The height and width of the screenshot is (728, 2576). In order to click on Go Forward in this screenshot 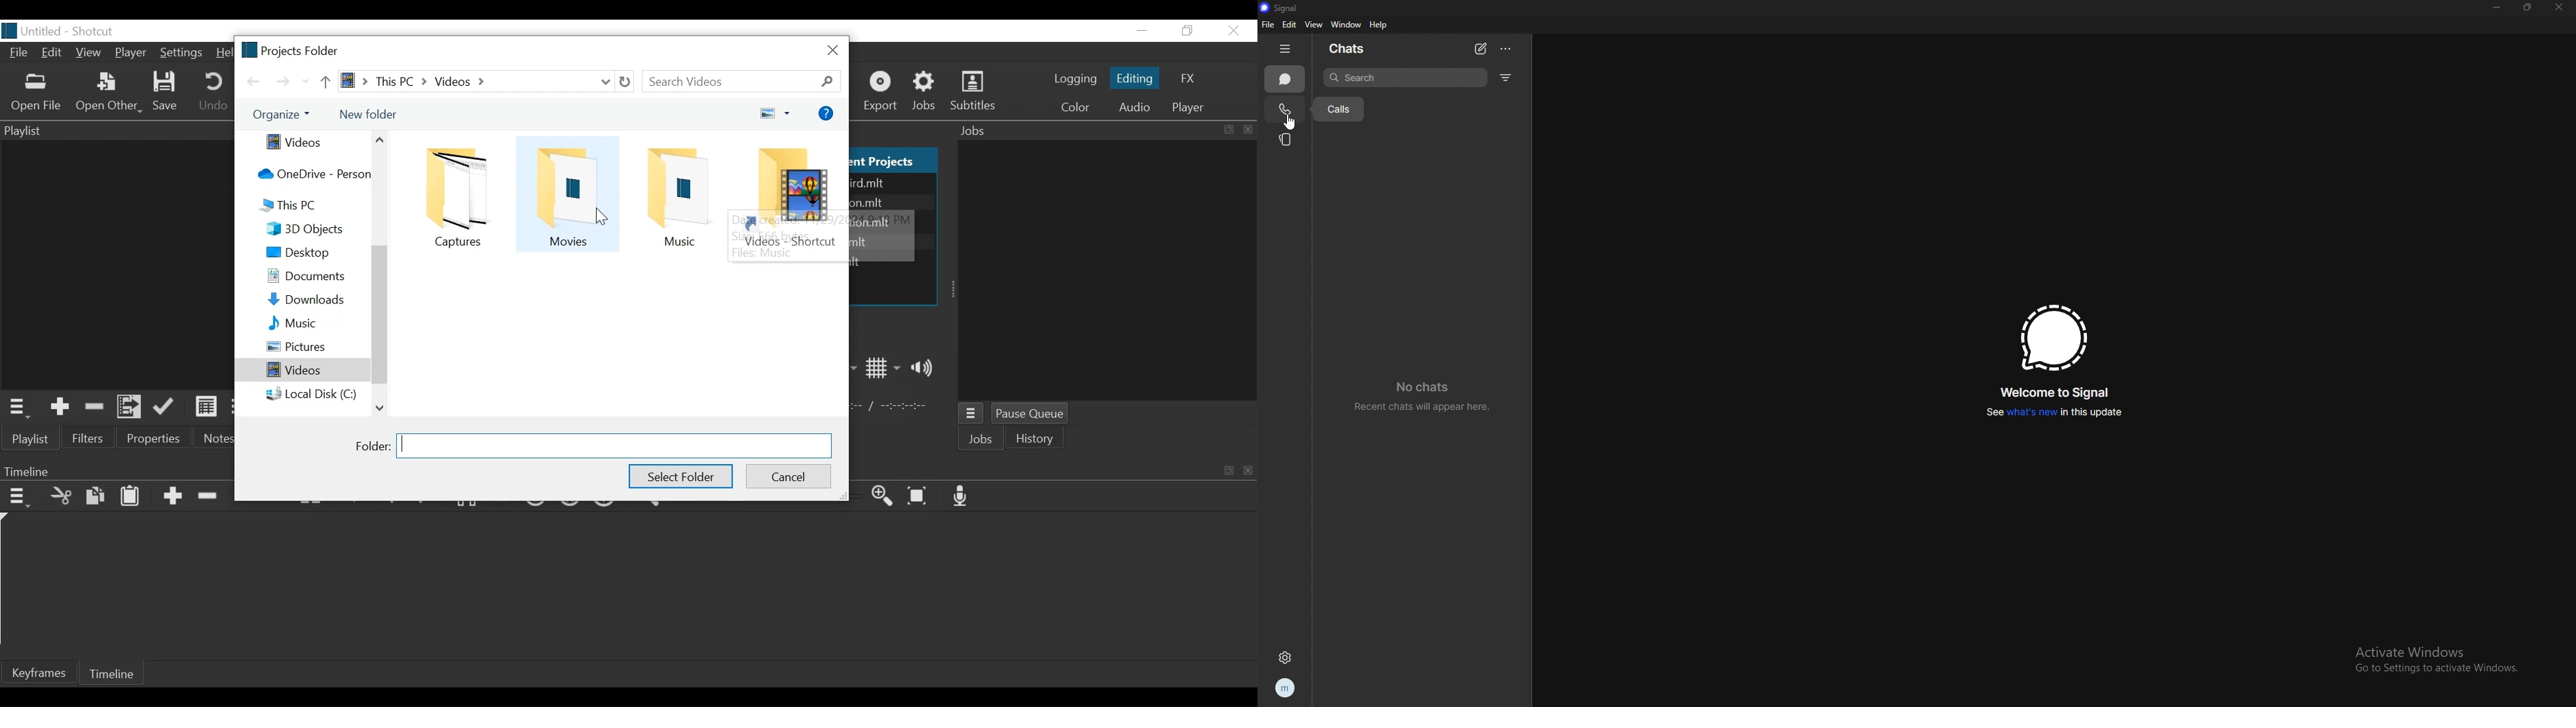, I will do `click(280, 82)`.